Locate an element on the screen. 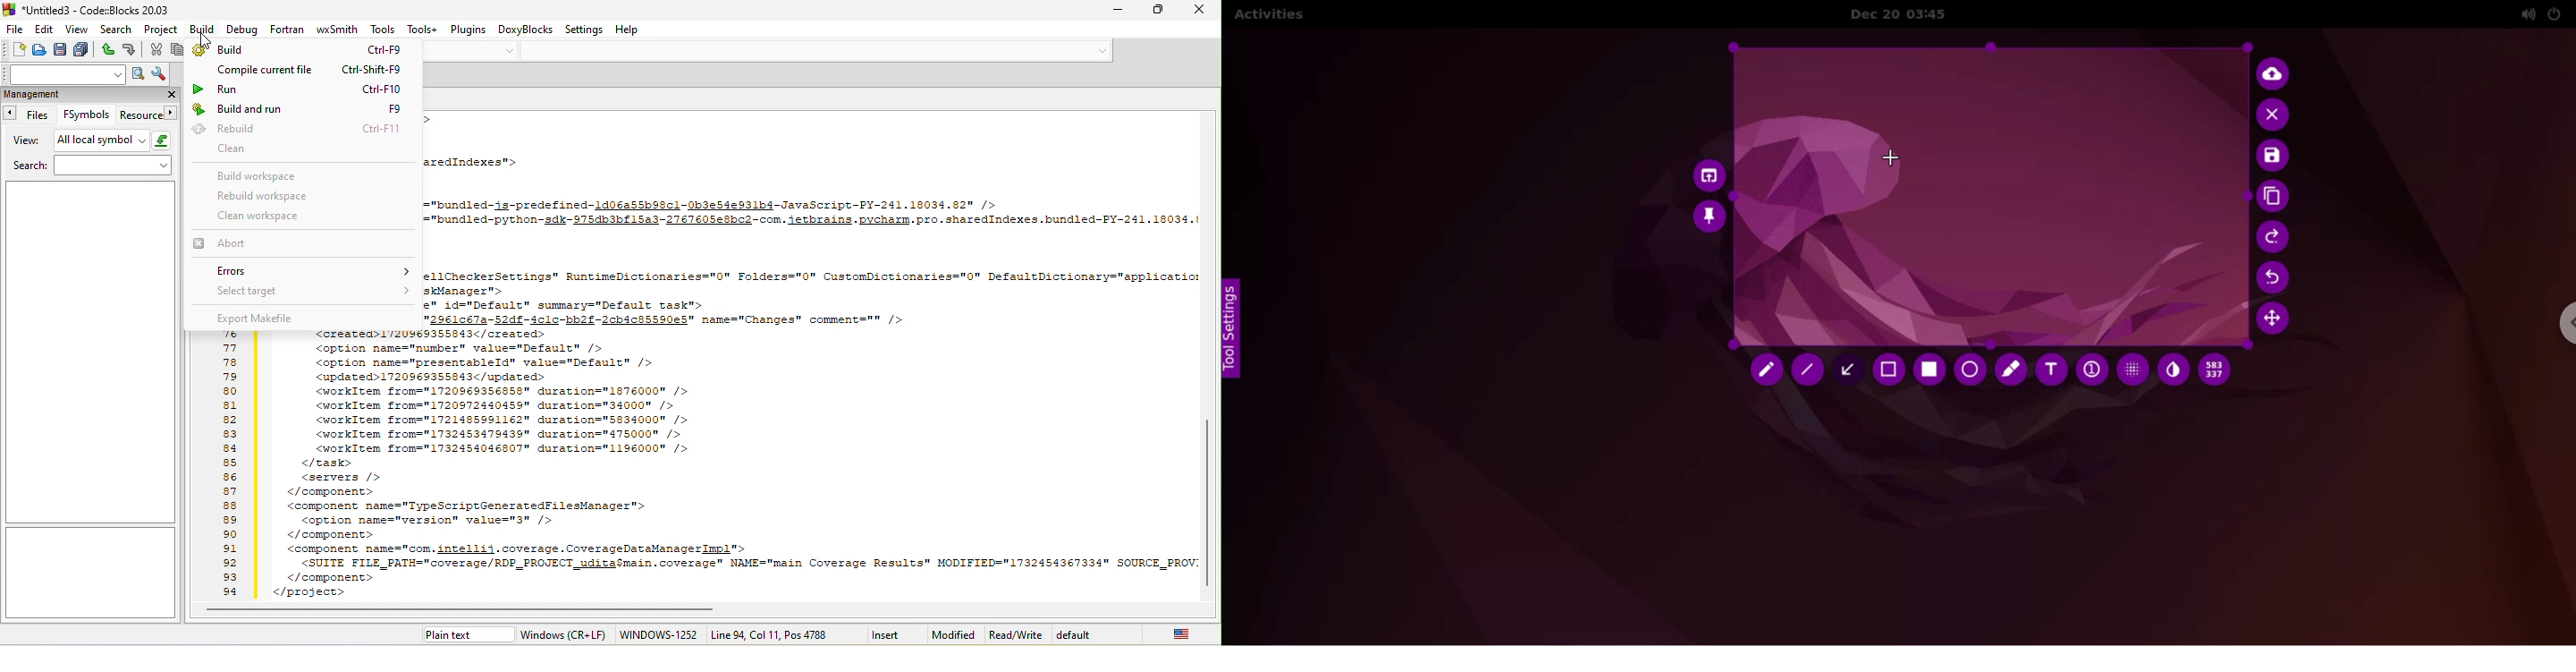  text is located at coordinates (2052, 373).